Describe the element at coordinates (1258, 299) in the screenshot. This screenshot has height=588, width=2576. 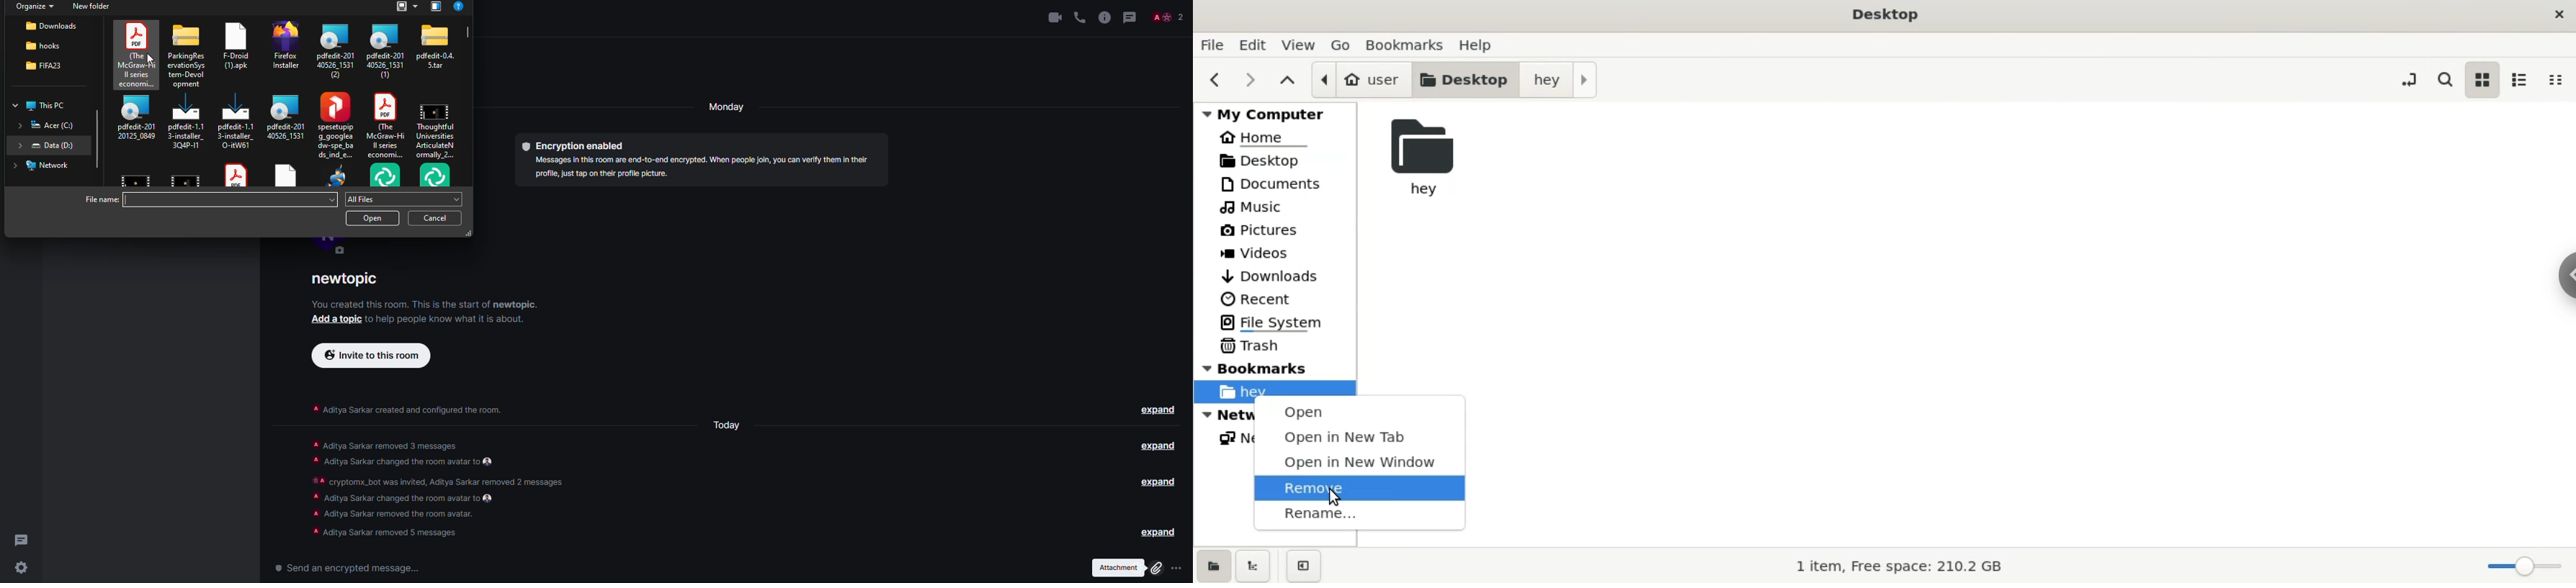
I see `recent` at that location.